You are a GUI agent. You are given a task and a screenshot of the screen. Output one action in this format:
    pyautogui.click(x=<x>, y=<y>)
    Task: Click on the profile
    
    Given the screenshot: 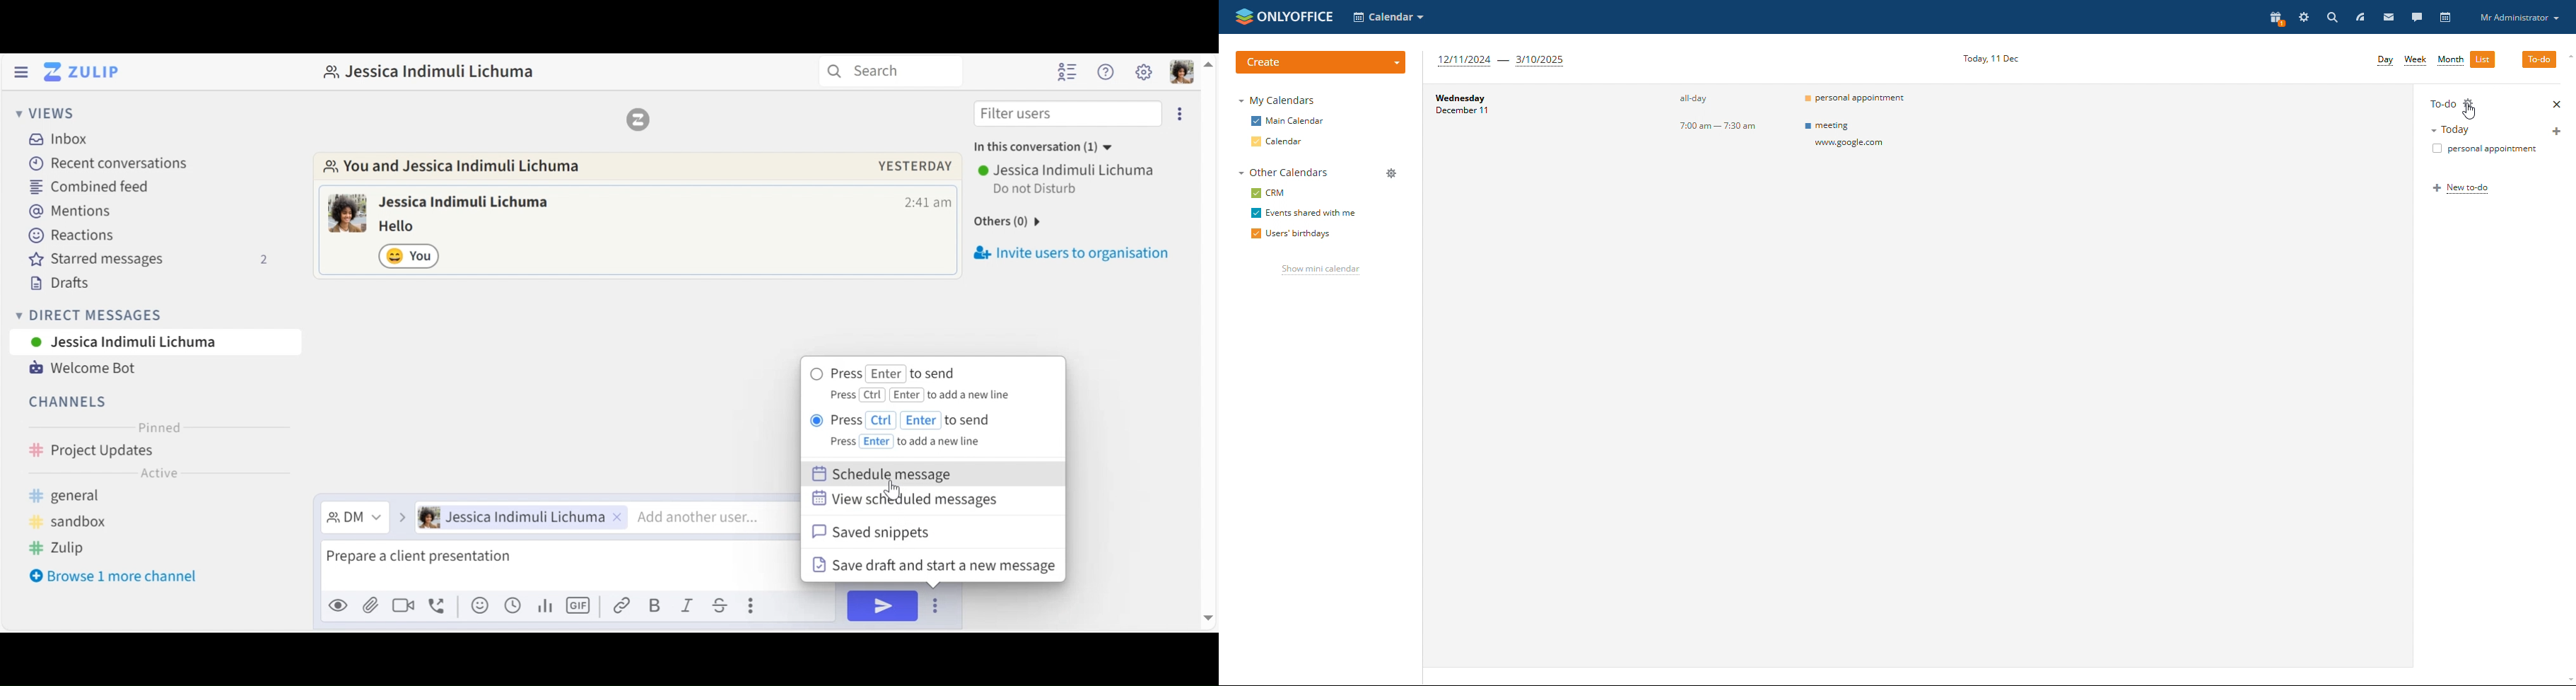 What is the action you would take?
    pyautogui.click(x=2519, y=16)
    